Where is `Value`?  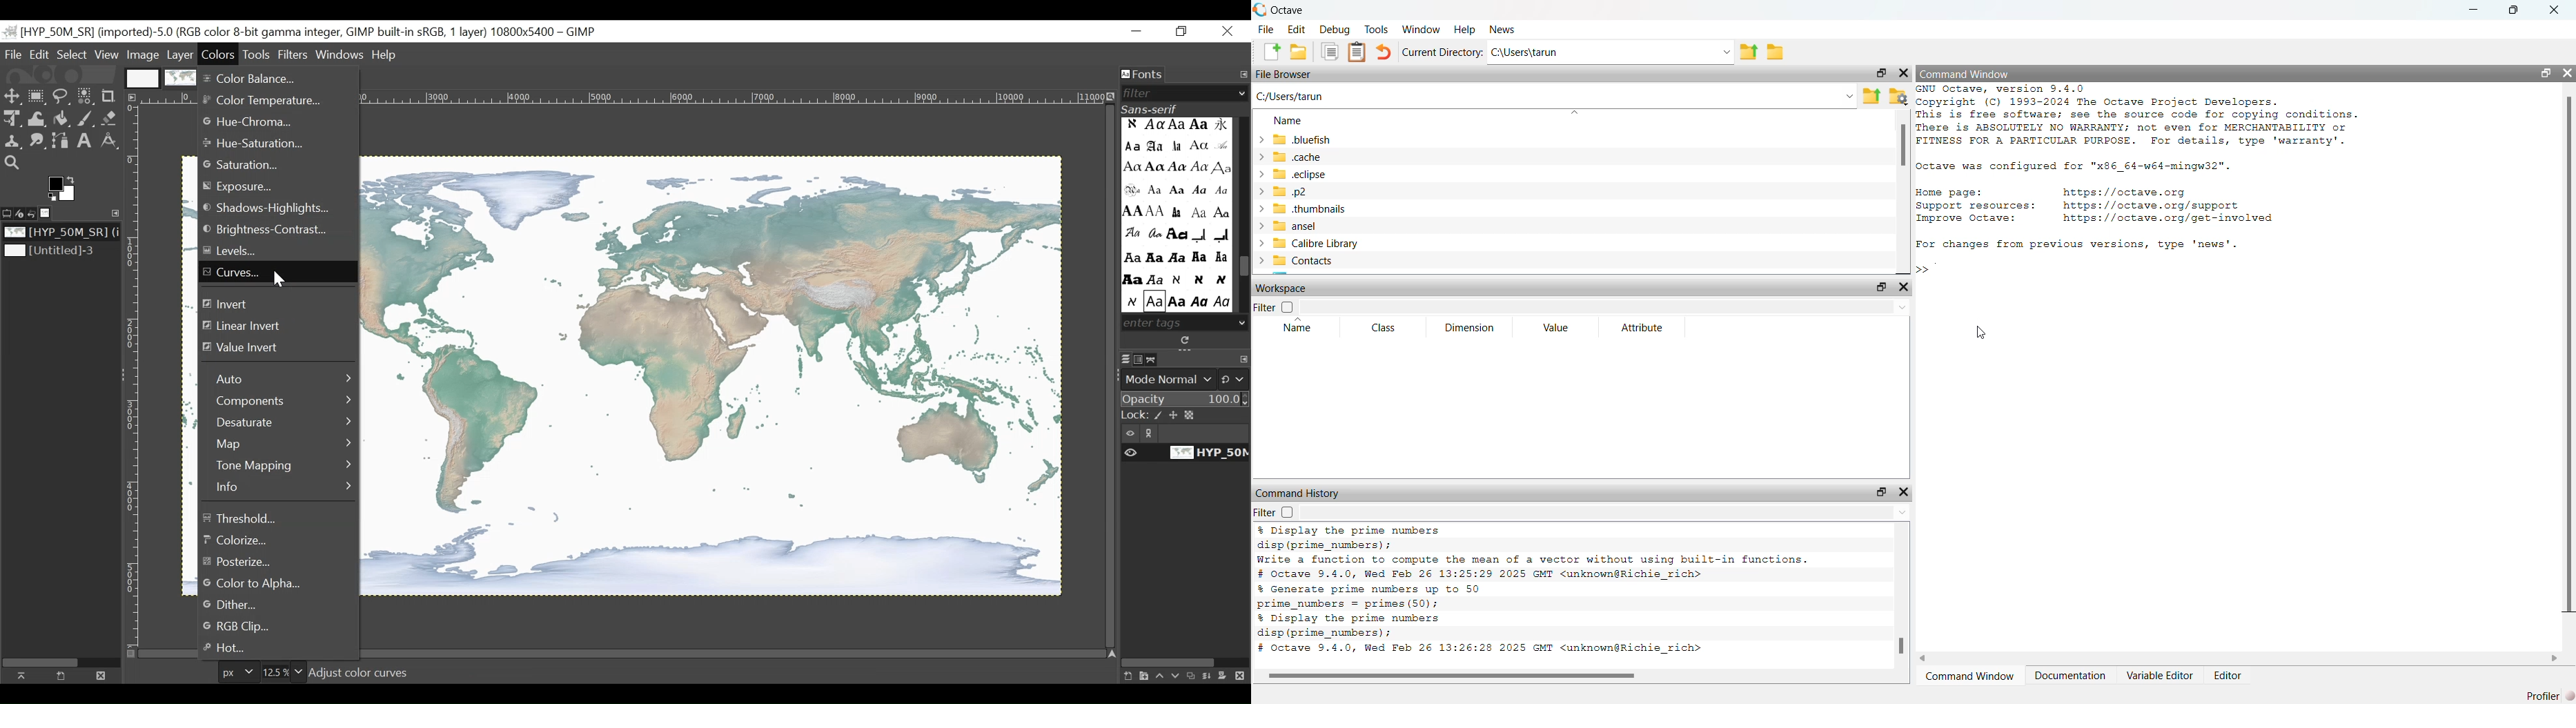 Value is located at coordinates (1557, 326).